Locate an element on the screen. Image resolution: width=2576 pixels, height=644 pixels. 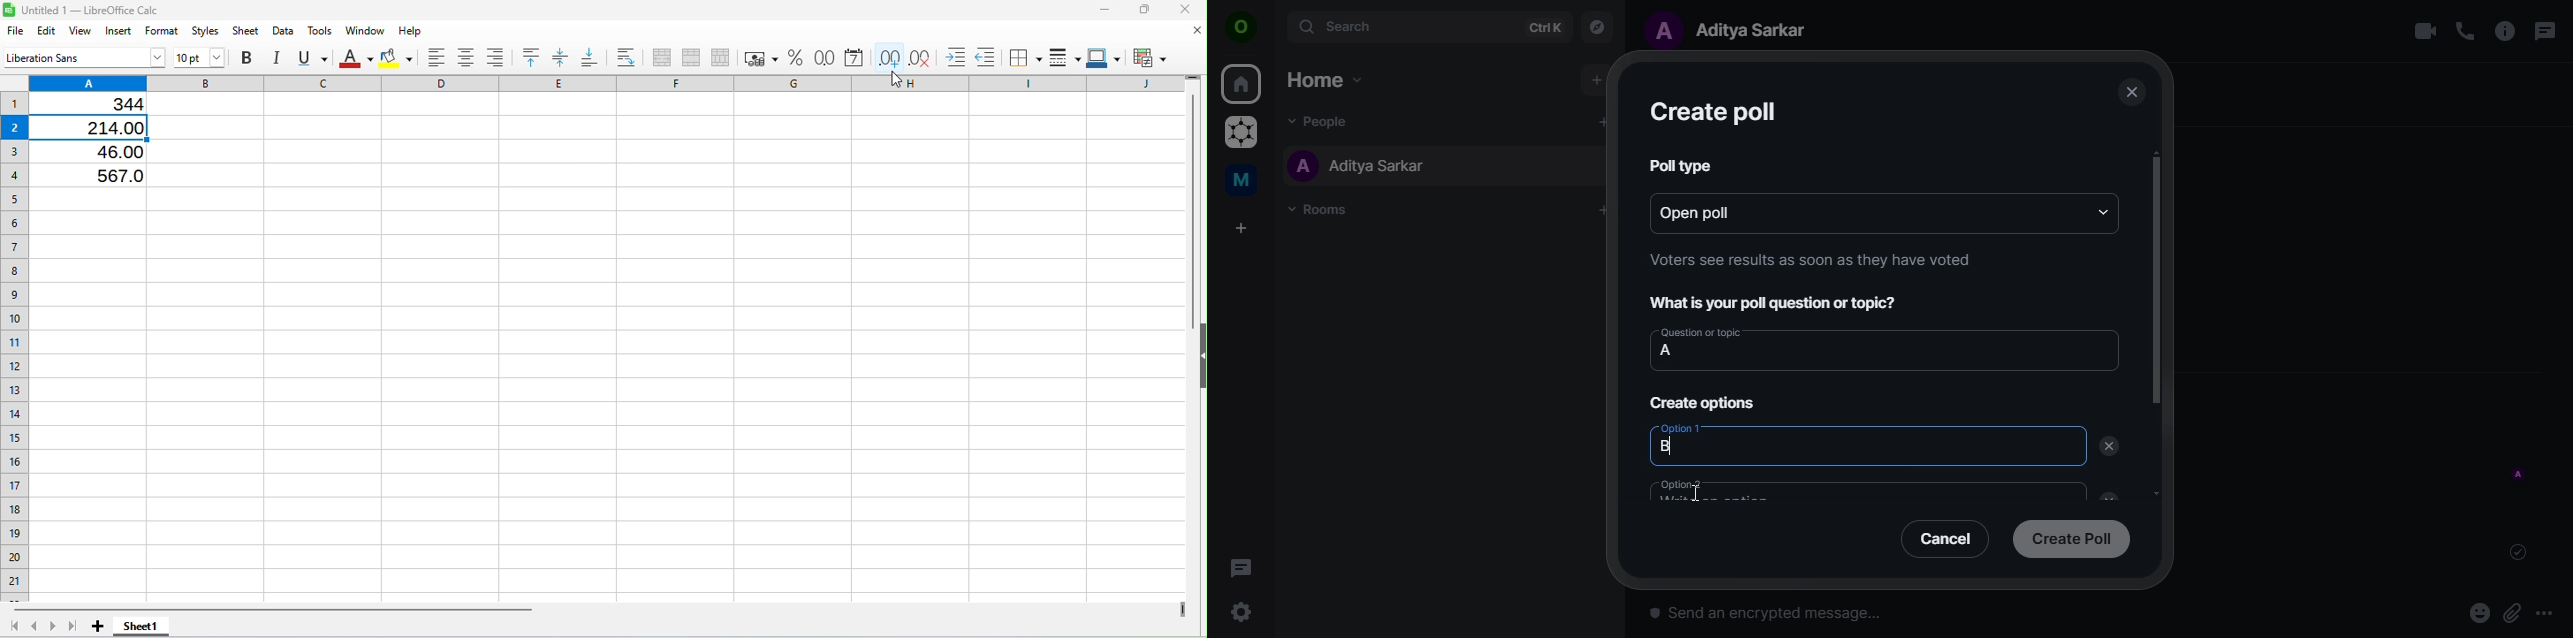
46.00 is located at coordinates (108, 151).